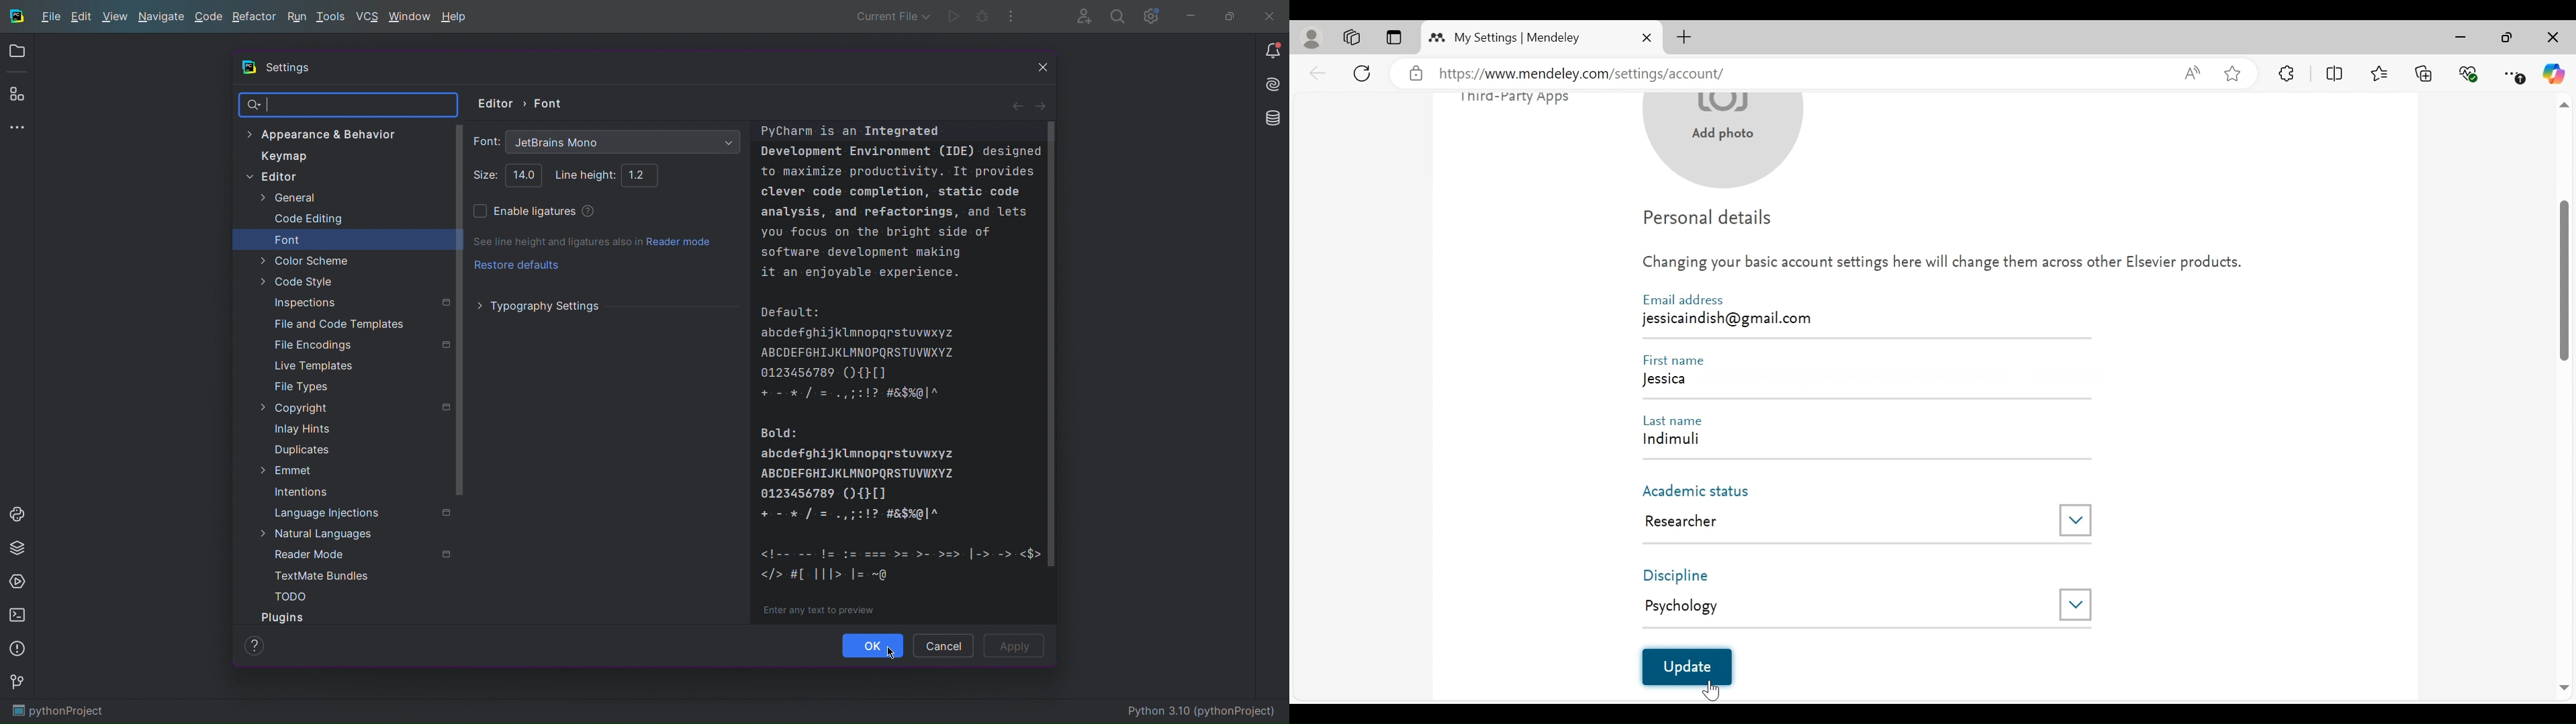 This screenshot has width=2576, height=728. I want to click on Discipline, so click(1688, 575).